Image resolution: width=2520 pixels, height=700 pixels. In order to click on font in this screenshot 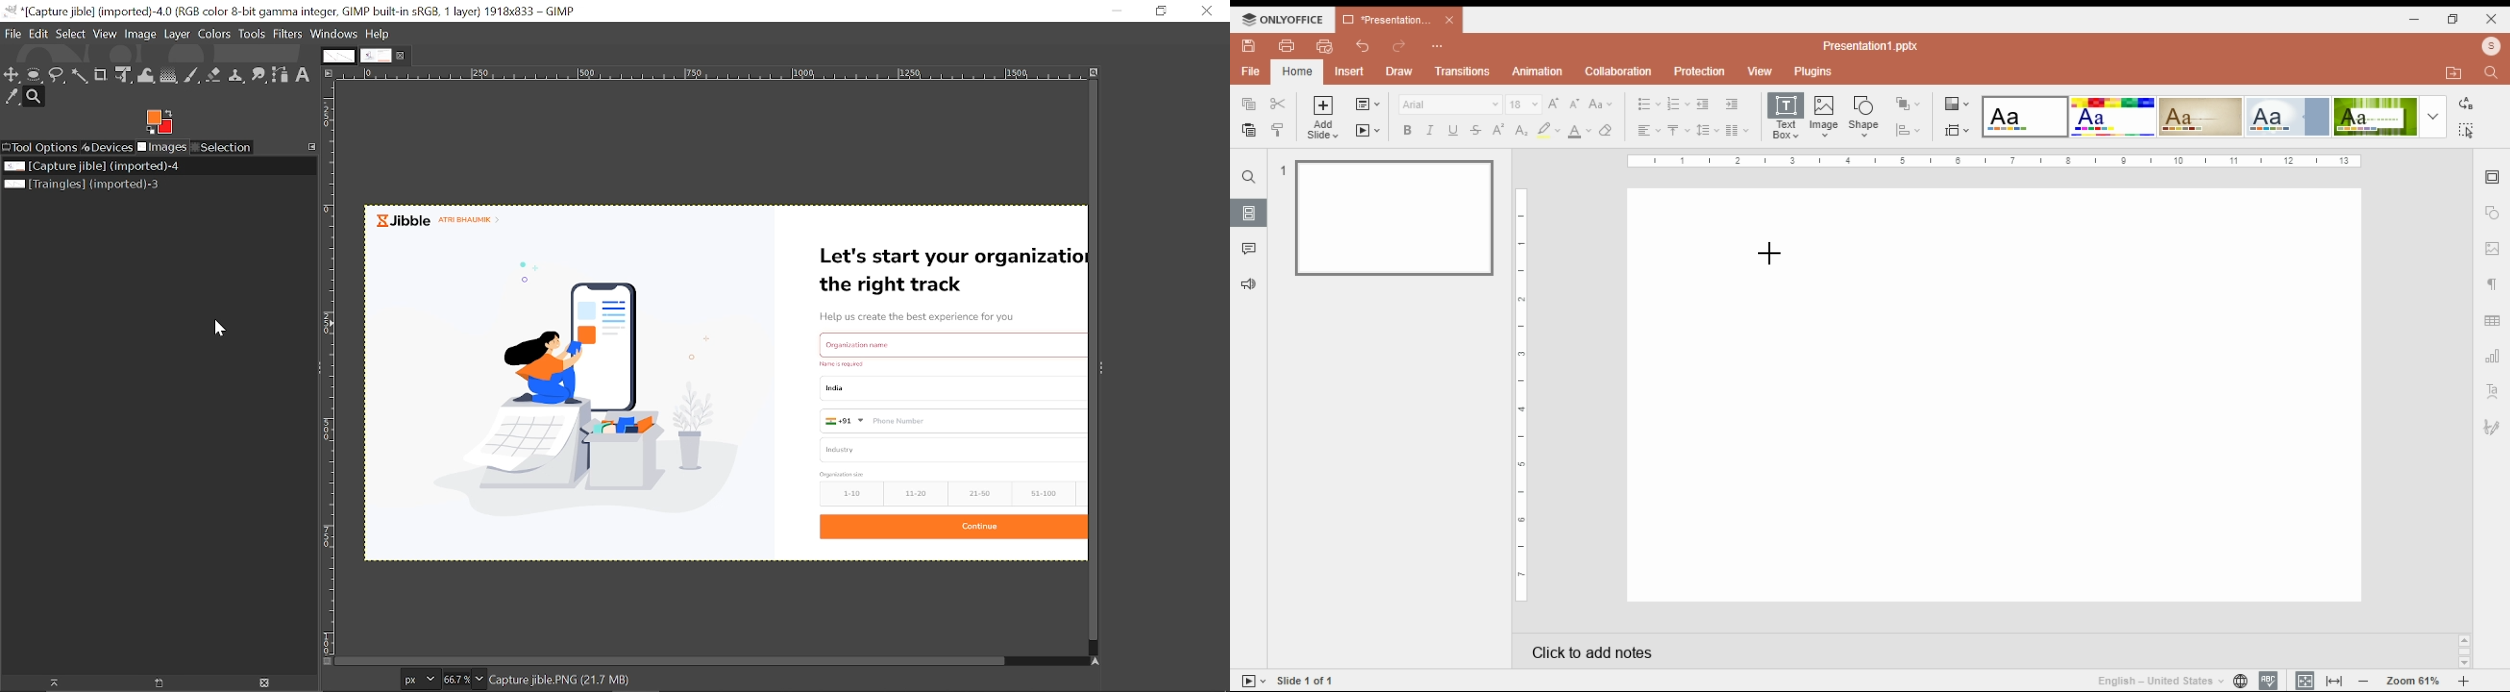, I will do `click(1450, 104)`.